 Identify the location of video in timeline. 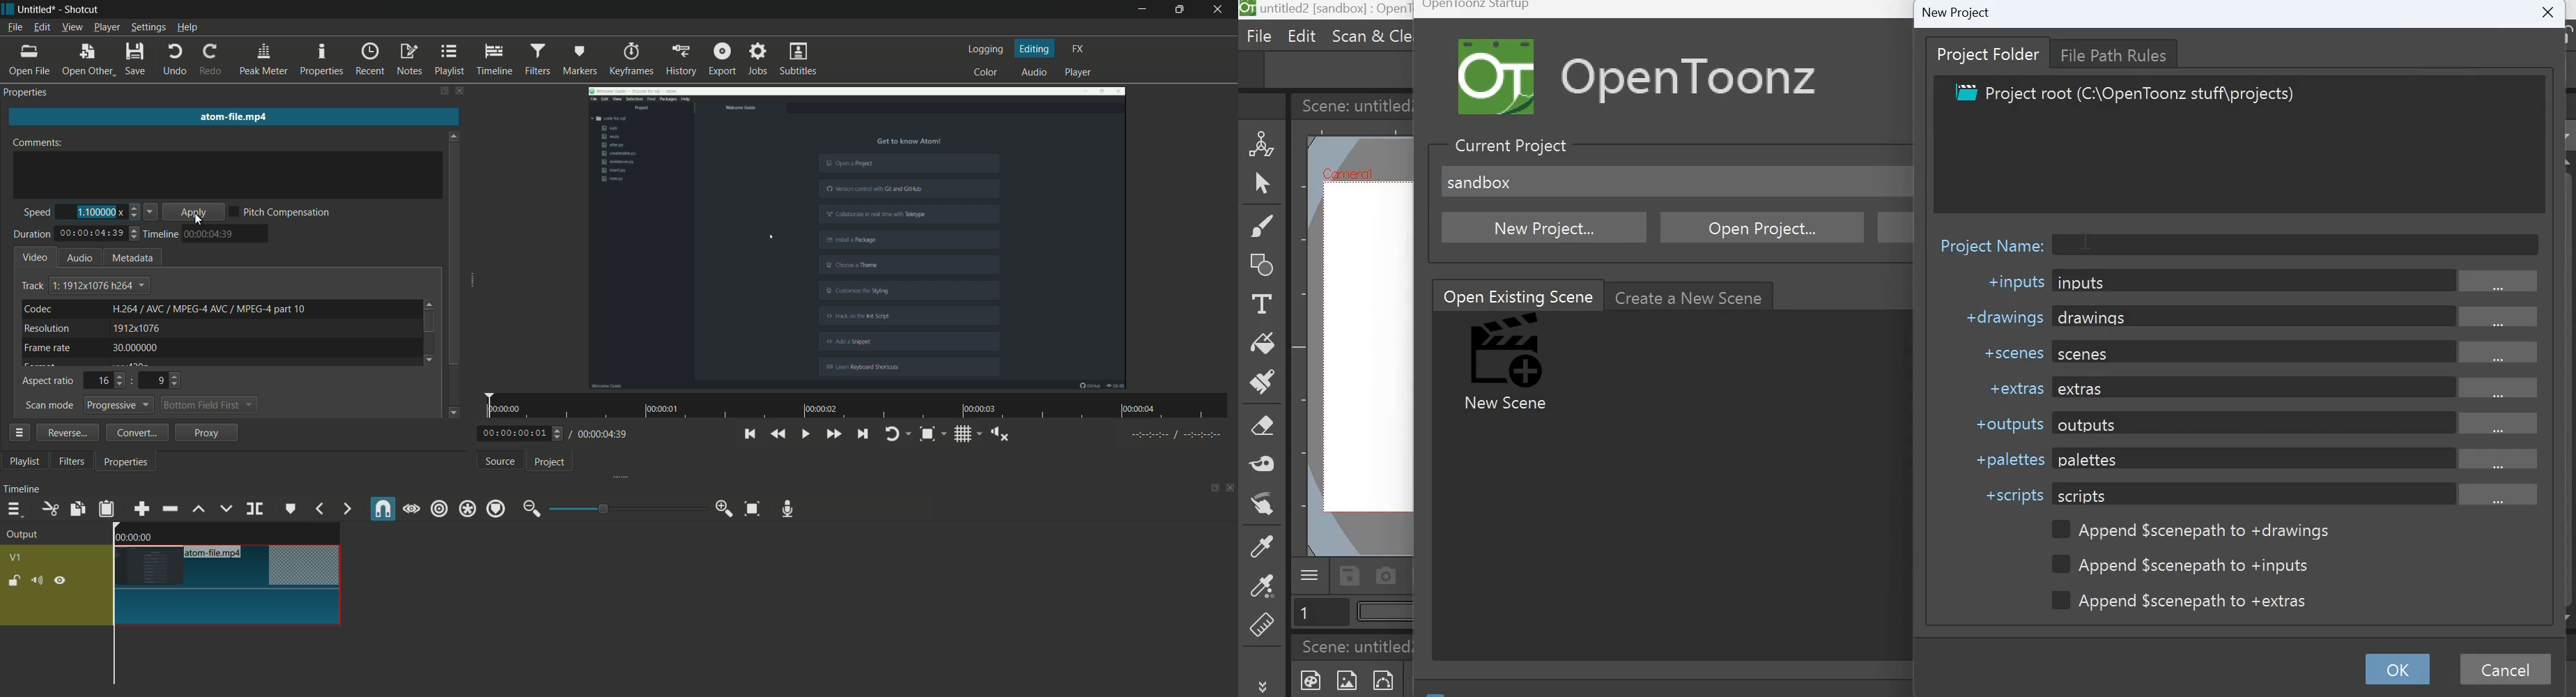
(227, 595).